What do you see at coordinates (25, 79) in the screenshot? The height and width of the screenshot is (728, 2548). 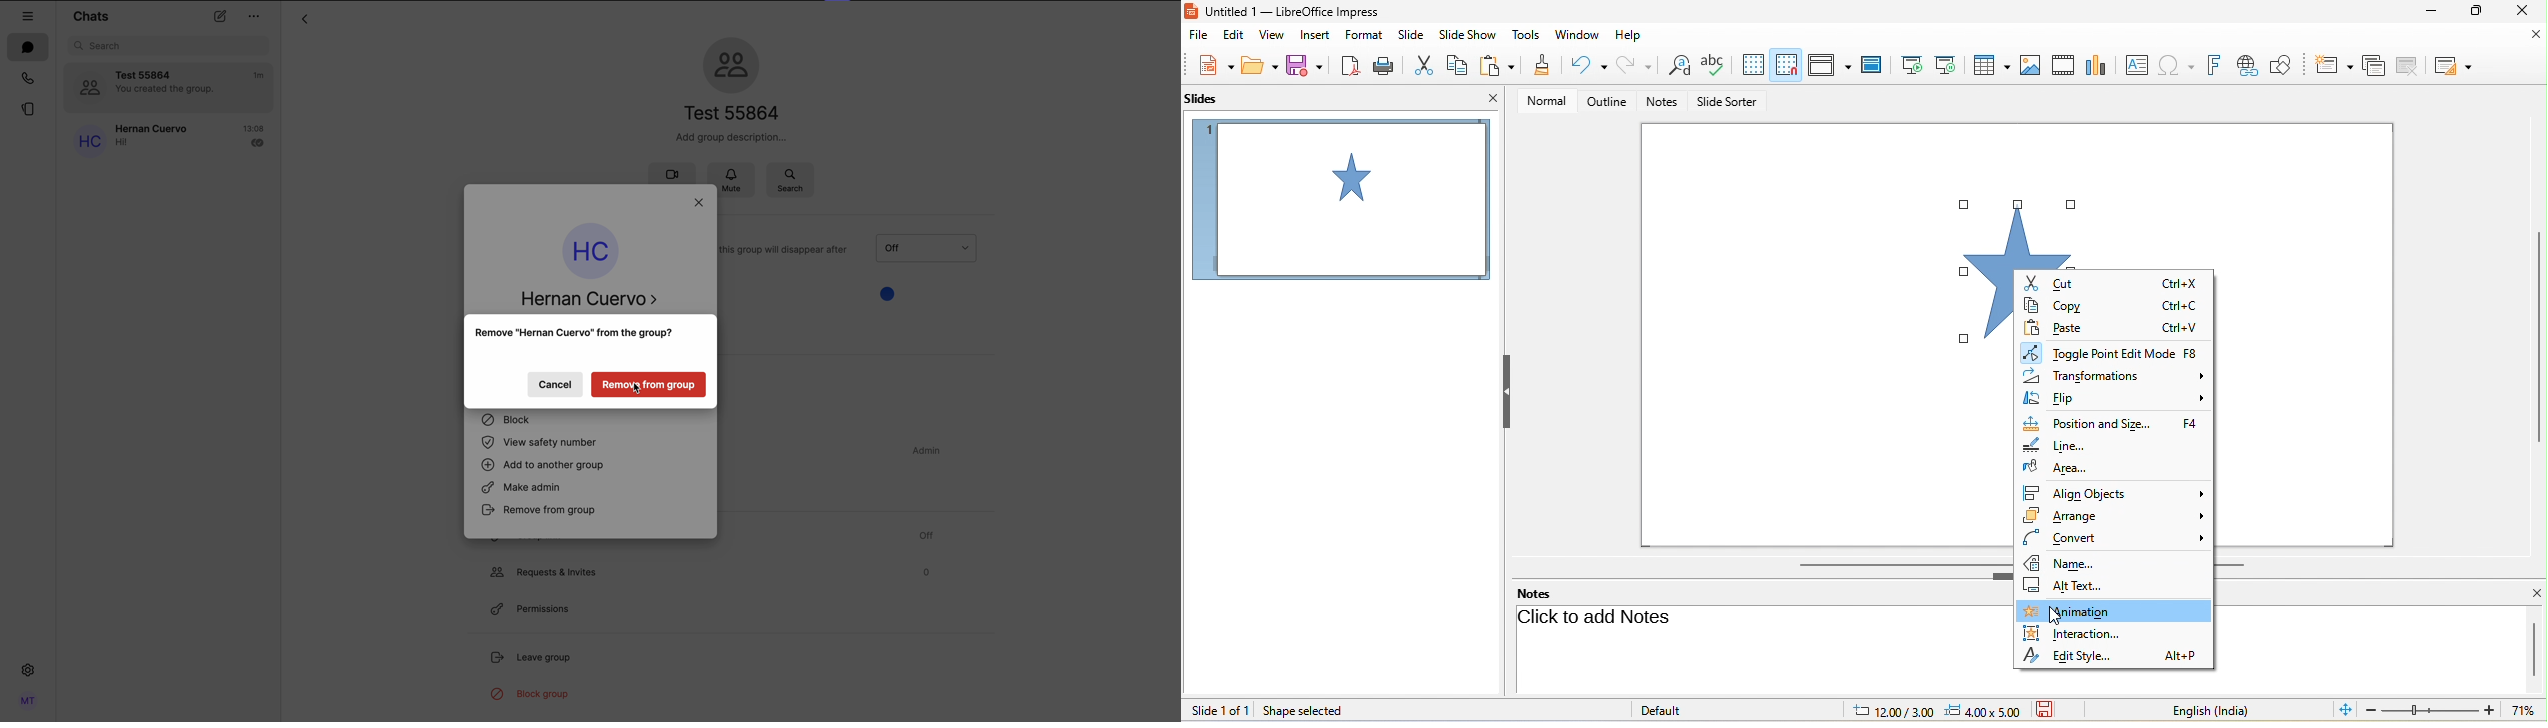 I see `calls` at bounding box center [25, 79].